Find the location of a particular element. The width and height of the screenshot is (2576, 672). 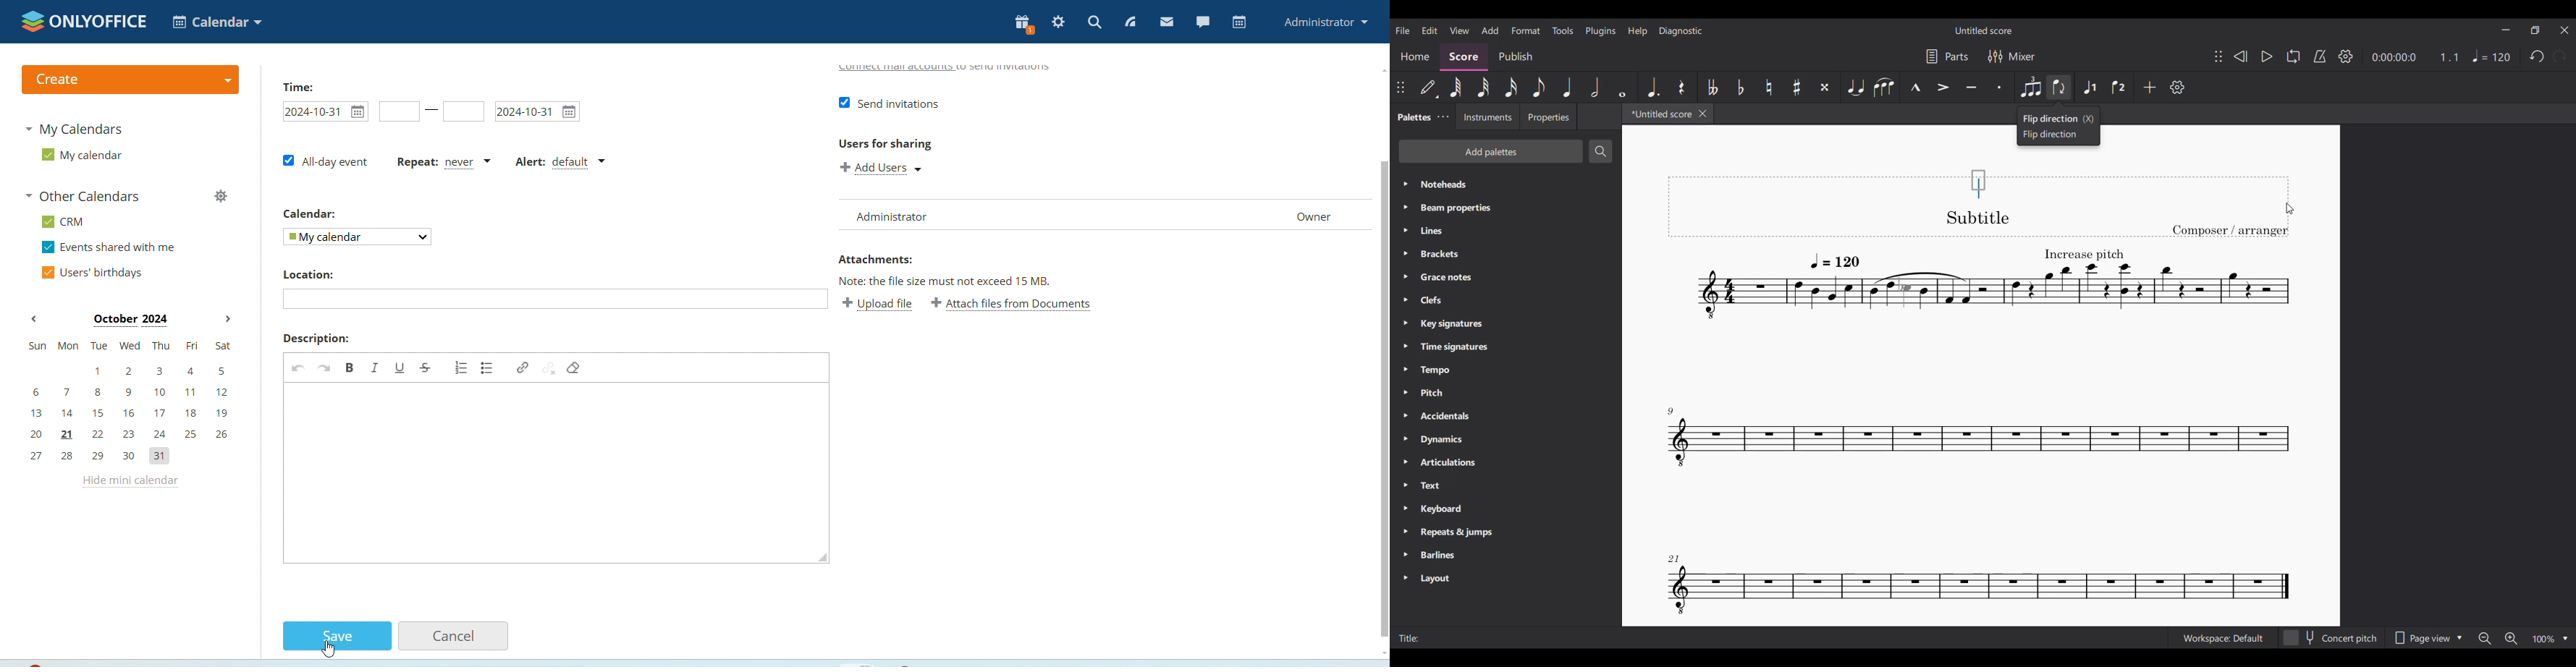

Dynamics is located at coordinates (1506, 439).